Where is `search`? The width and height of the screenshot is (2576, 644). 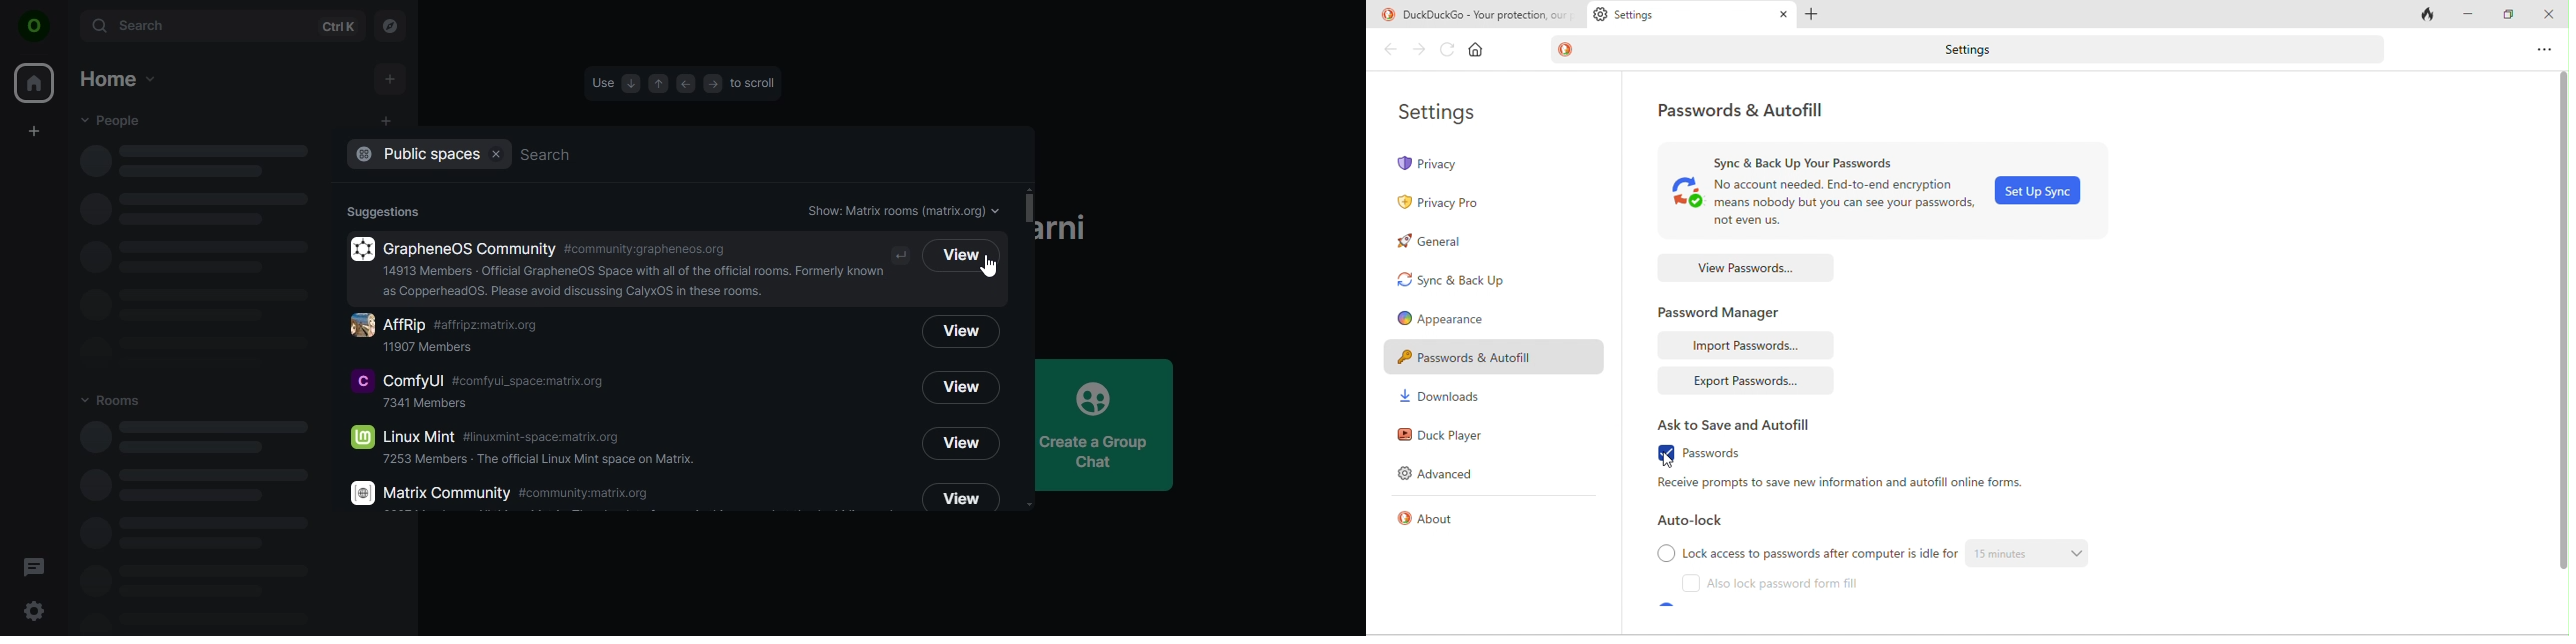 search is located at coordinates (221, 27).